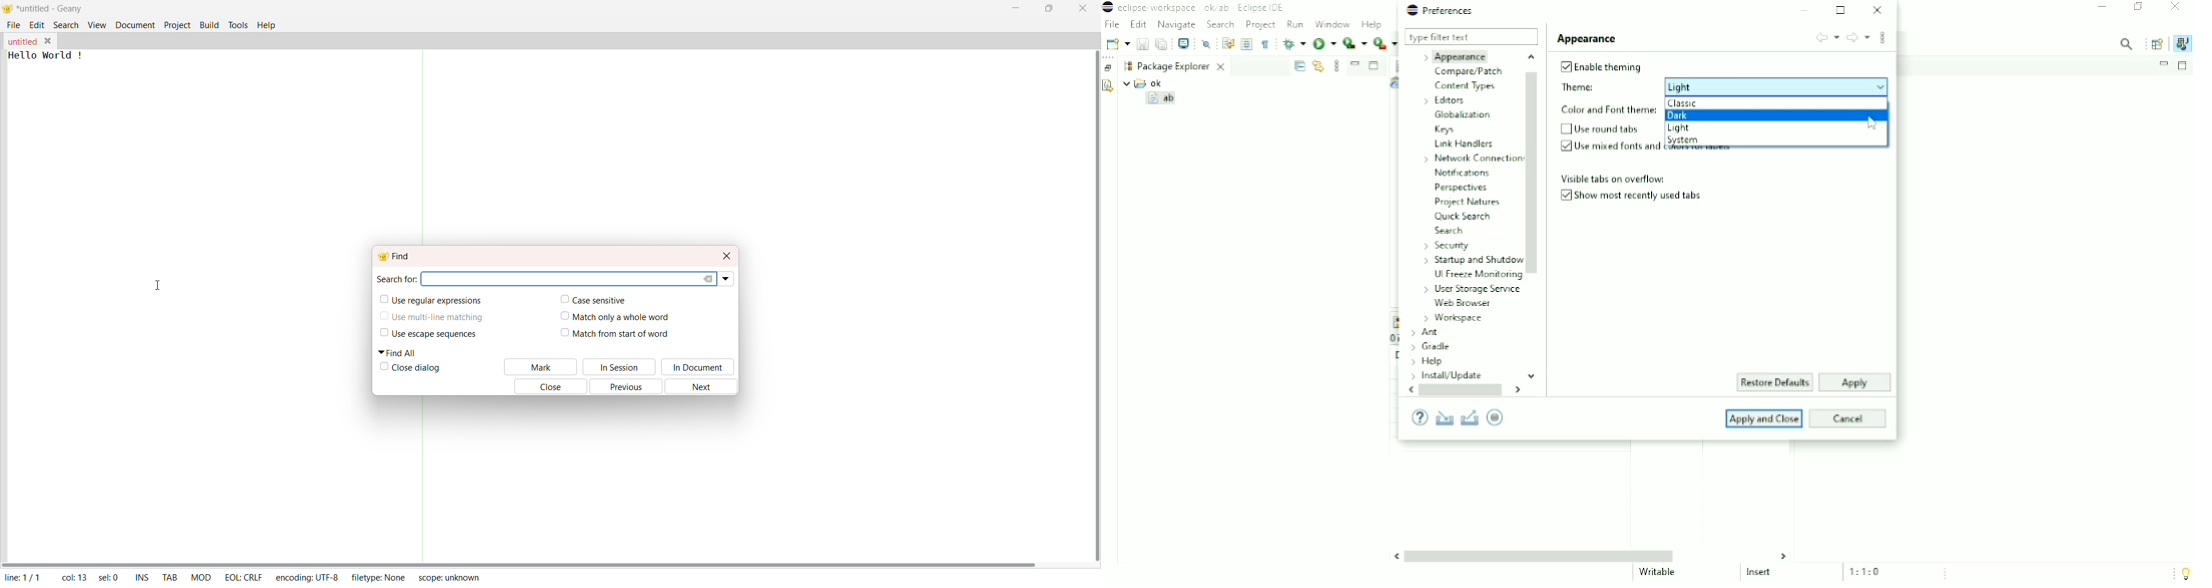 The image size is (2212, 588). What do you see at coordinates (2184, 66) in the screenshot?
I see `Maximize` at bounding box center [2184, 66].